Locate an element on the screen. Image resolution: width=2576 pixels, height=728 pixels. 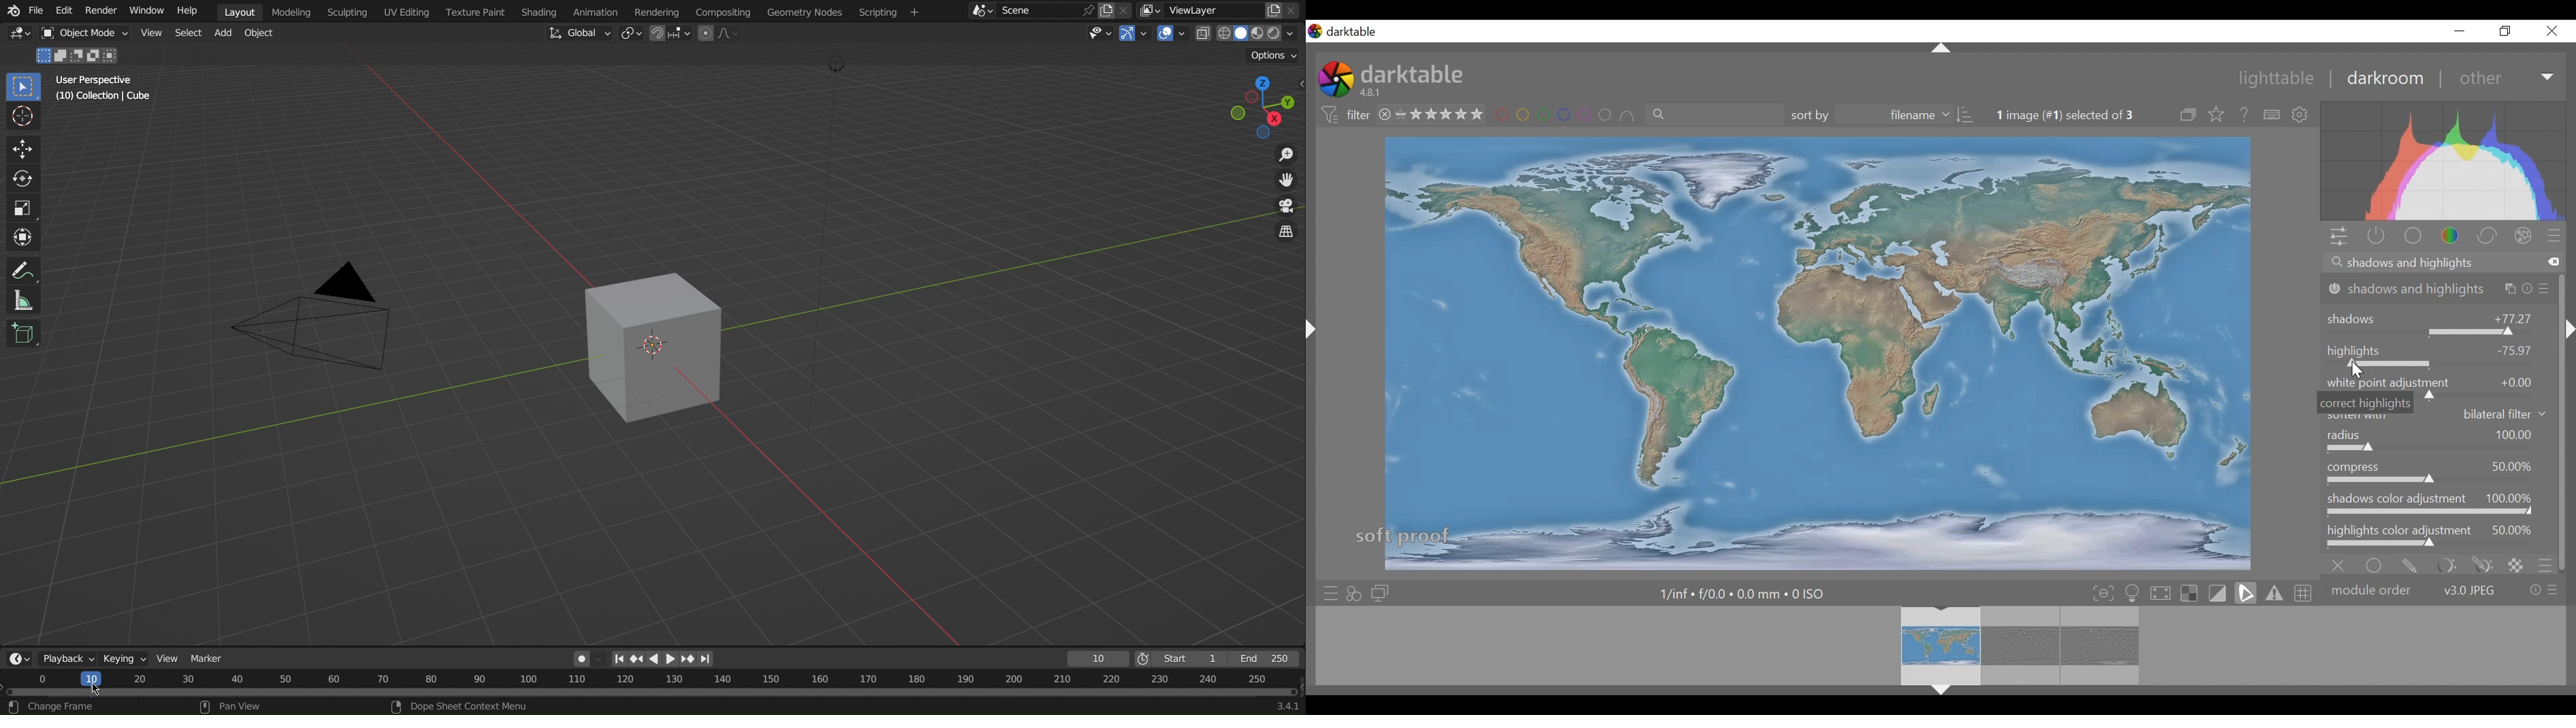
define shortcut is located at coordinates (2271, 115).